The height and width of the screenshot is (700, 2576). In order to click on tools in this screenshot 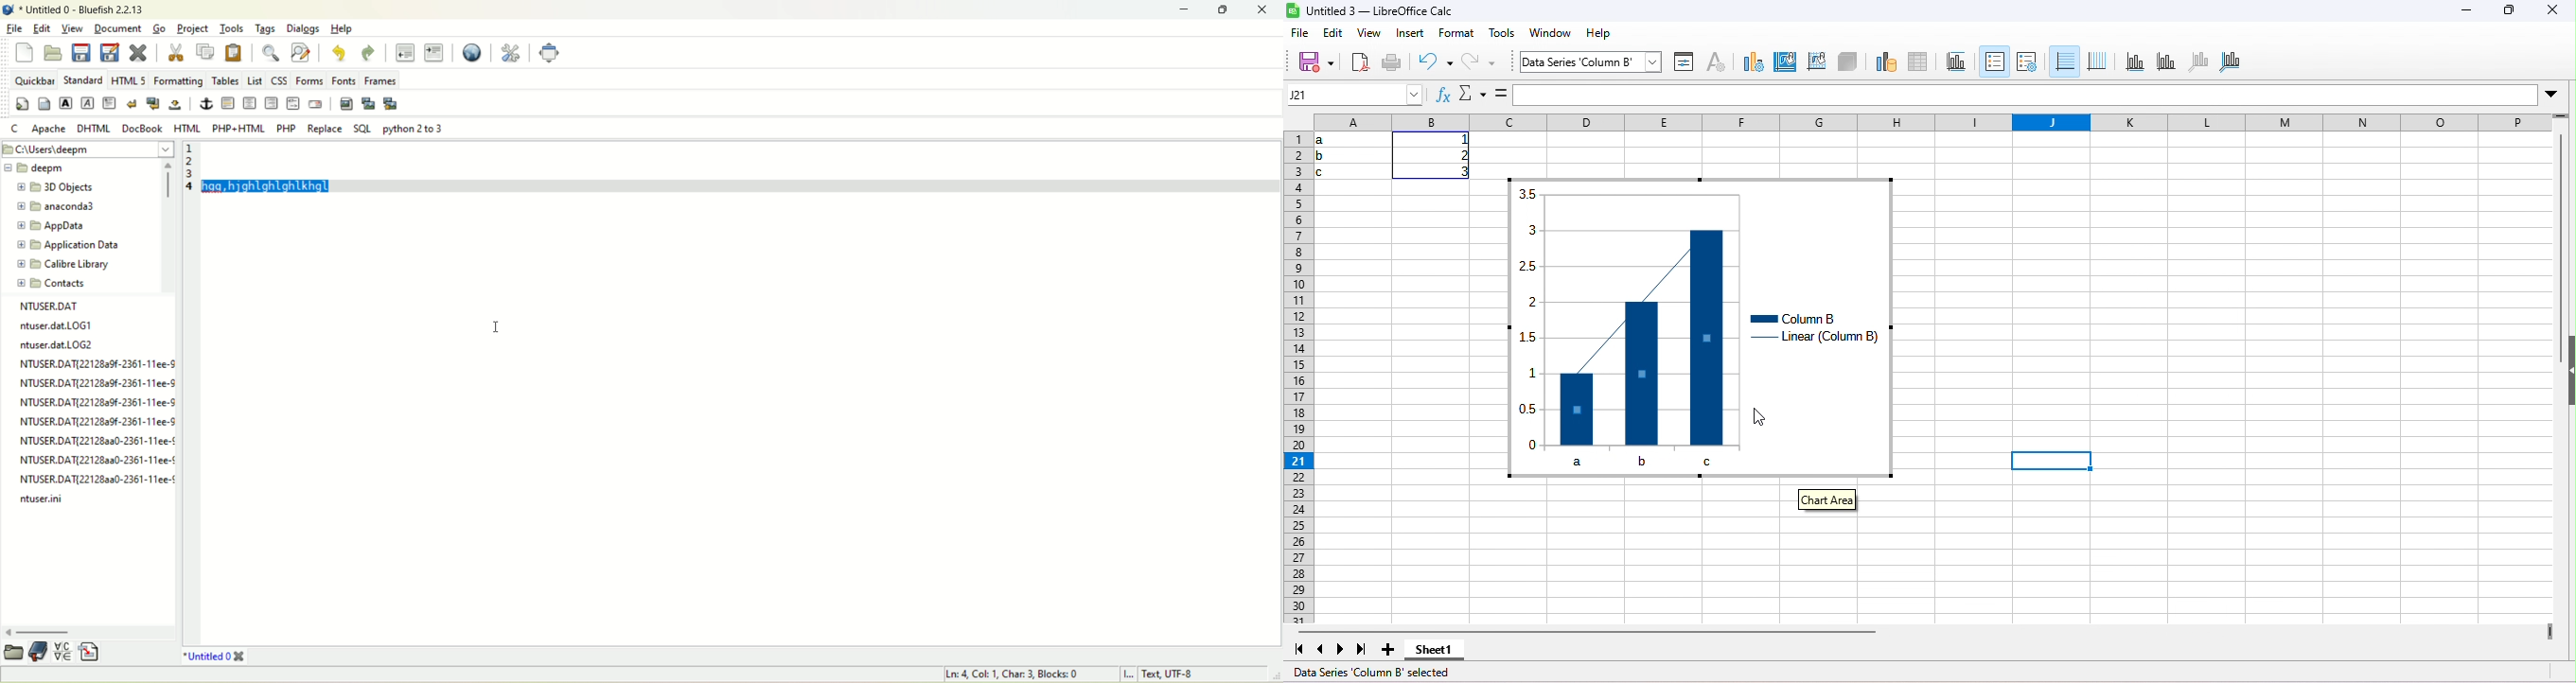, I will do `click(1505, 36)`.